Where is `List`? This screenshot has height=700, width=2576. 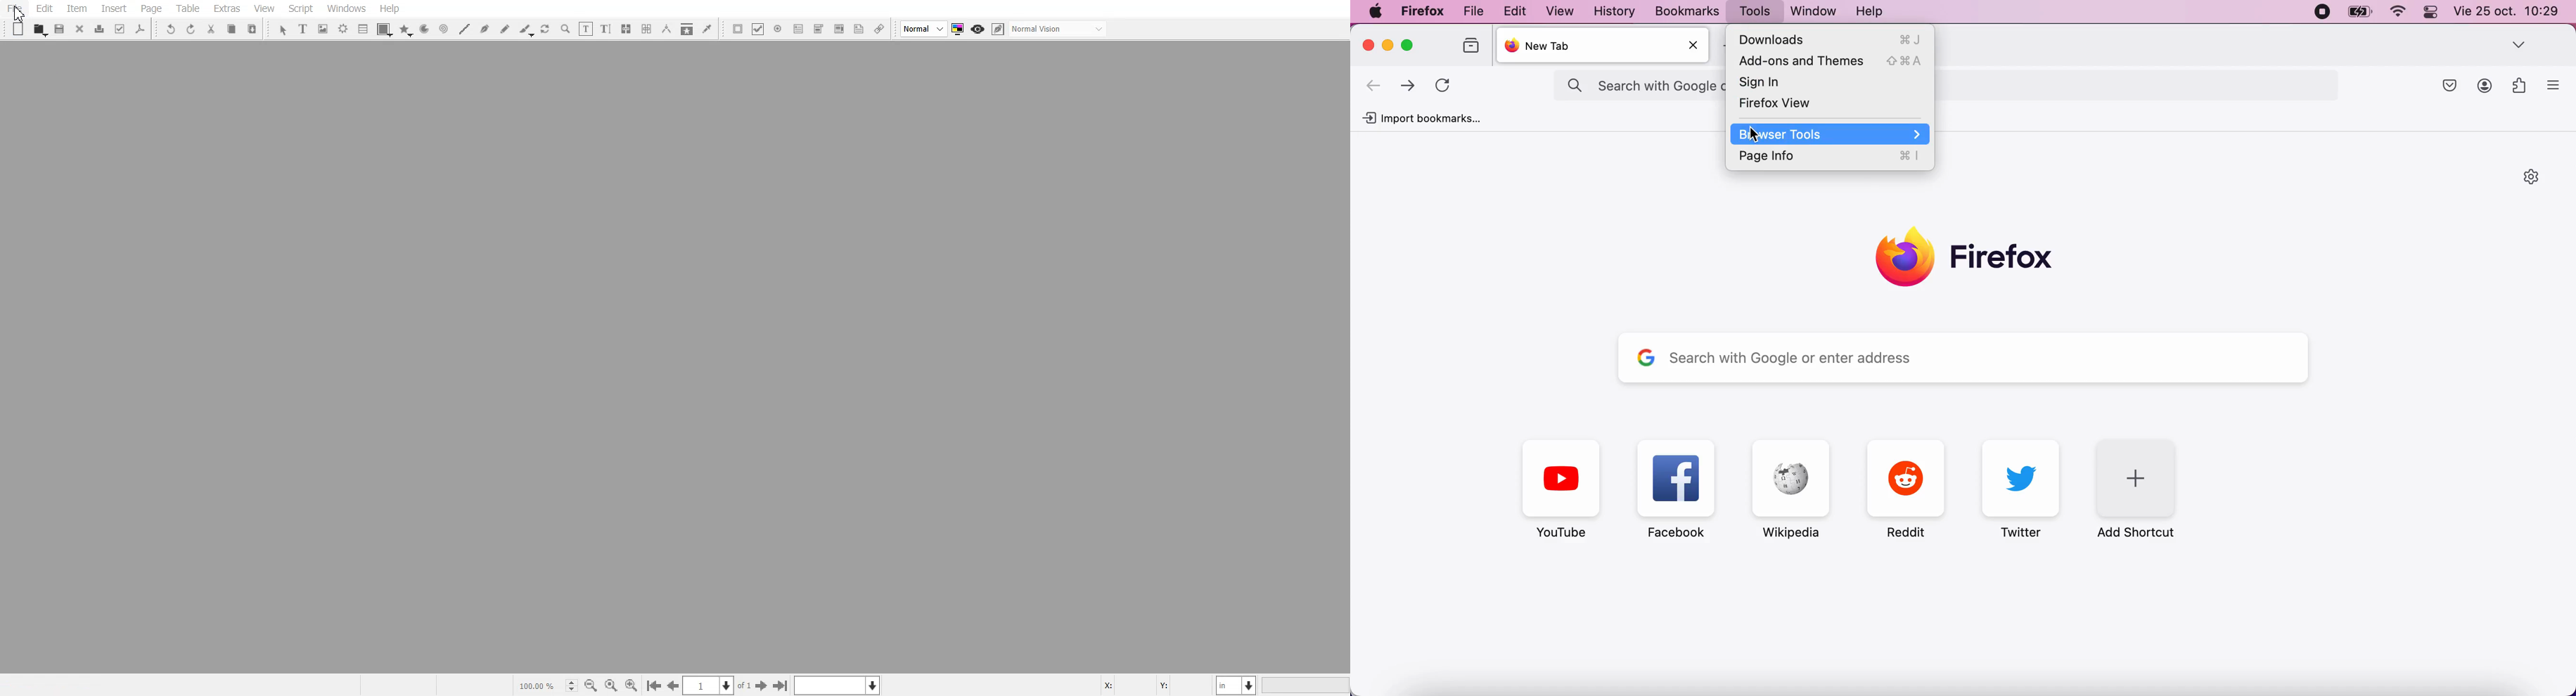
List is located at coordinates (364, 28).